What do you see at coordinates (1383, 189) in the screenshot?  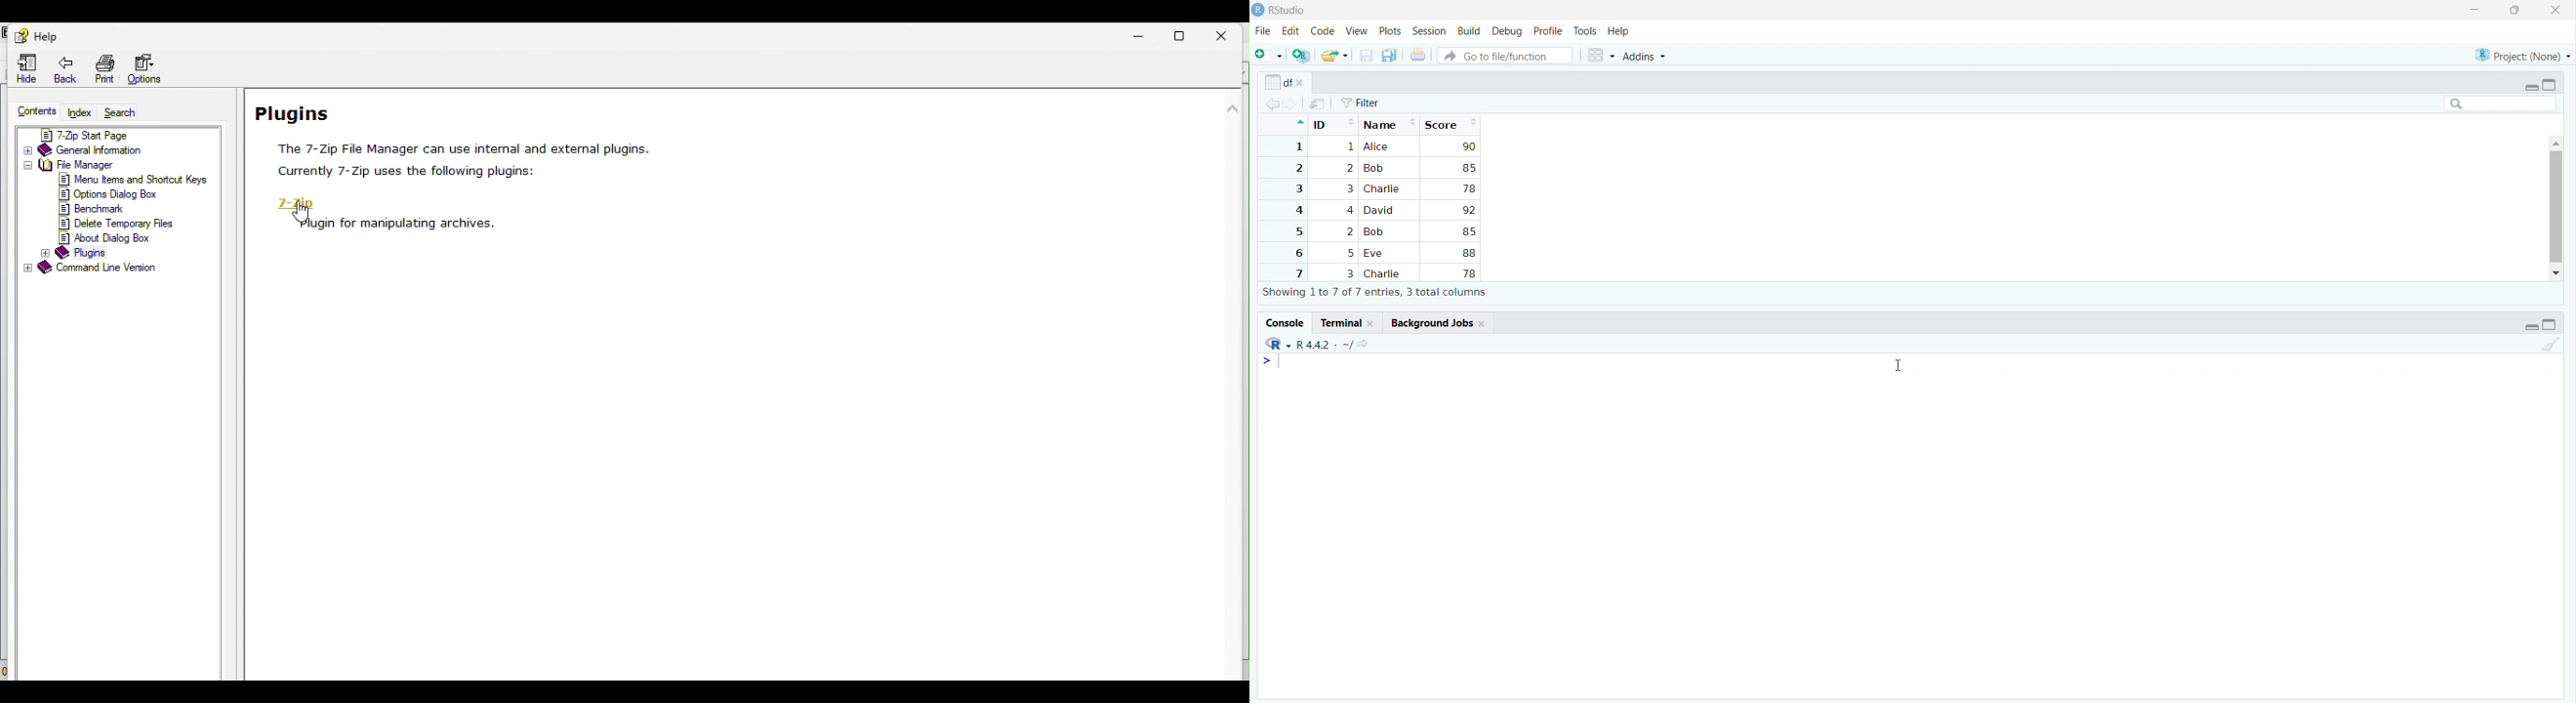 I see `Charlie` at bounding box center [1383, 189].